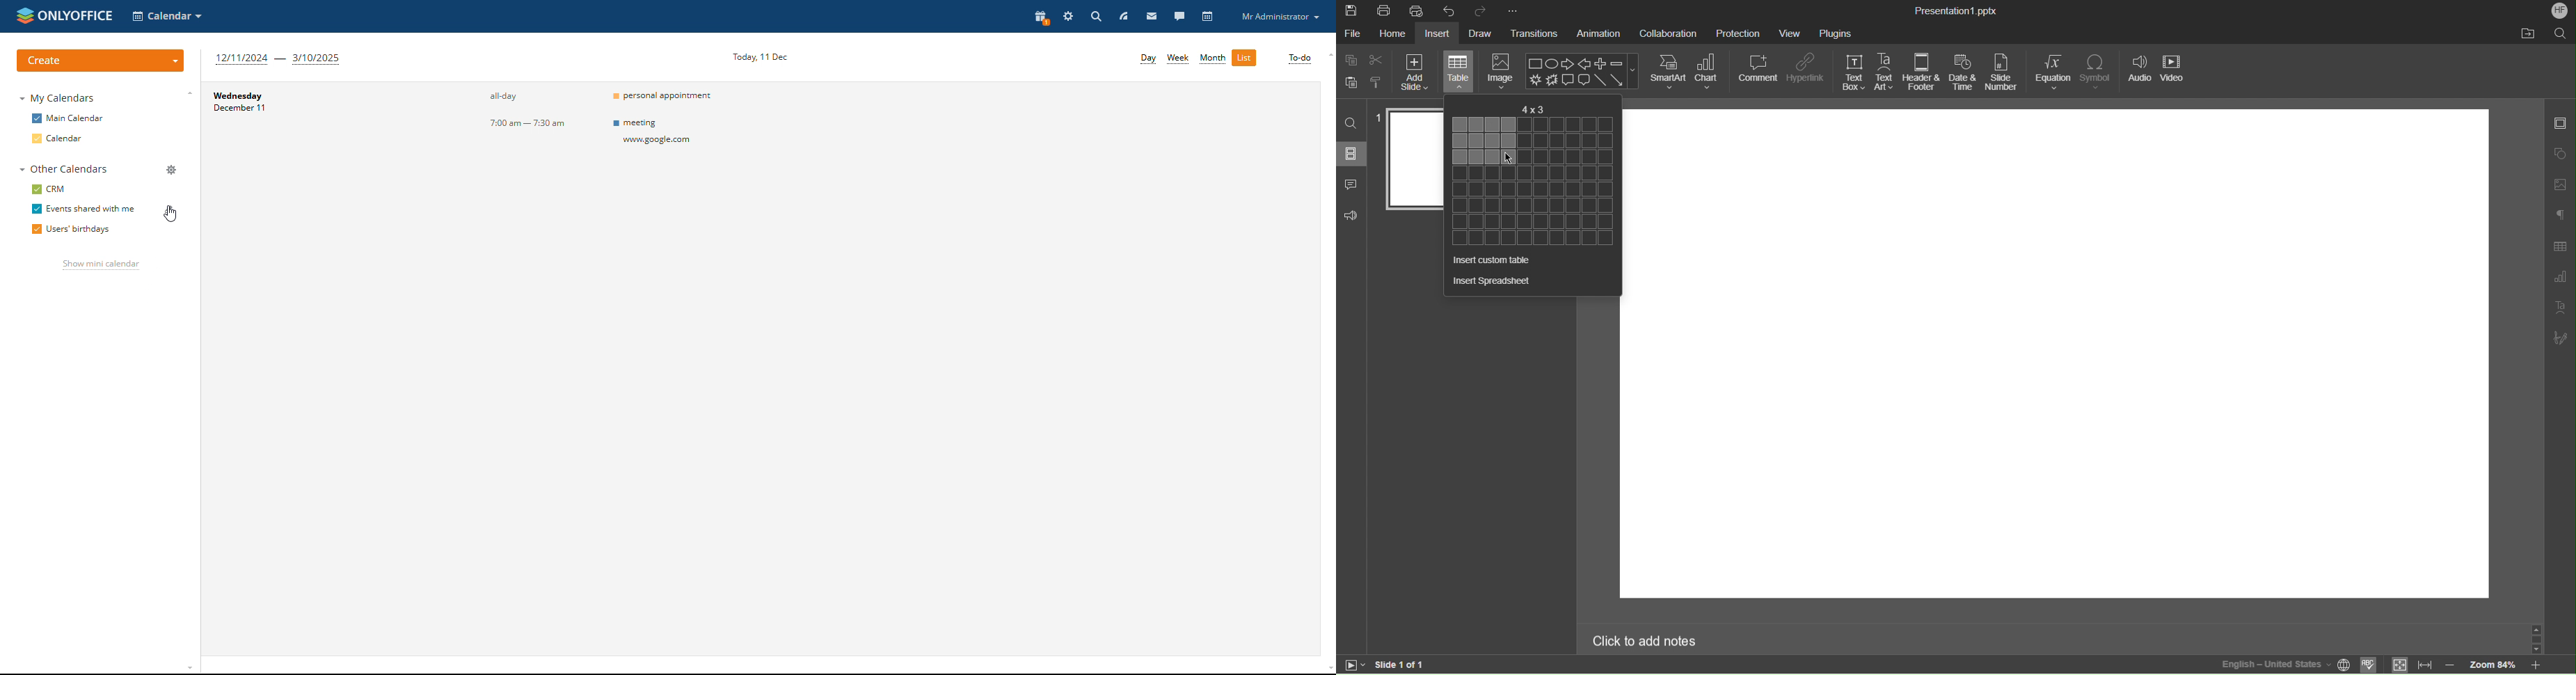 This screenshot has width=2576, height=700. What do you see at coordinates (1328, 55) in the screenshot?
I see `scroll up` at bounding box center [1328, 55].